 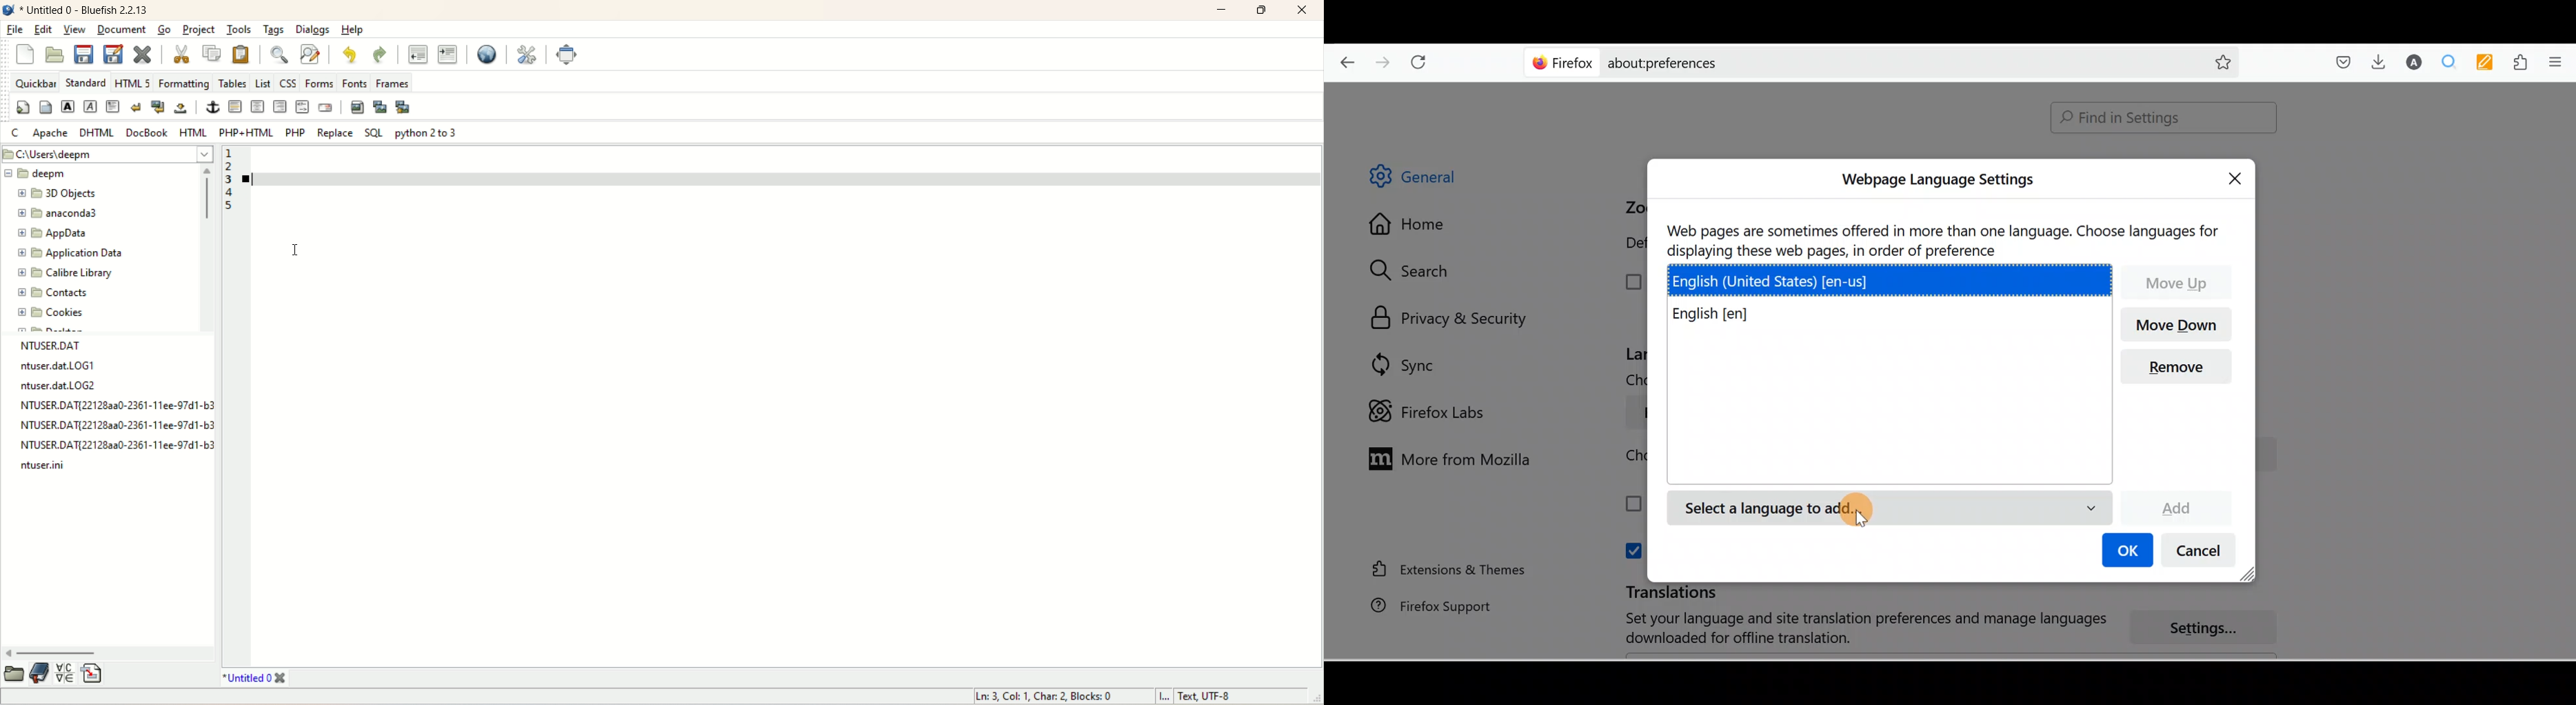 I want to click on tables, so click(x=232, y=82).